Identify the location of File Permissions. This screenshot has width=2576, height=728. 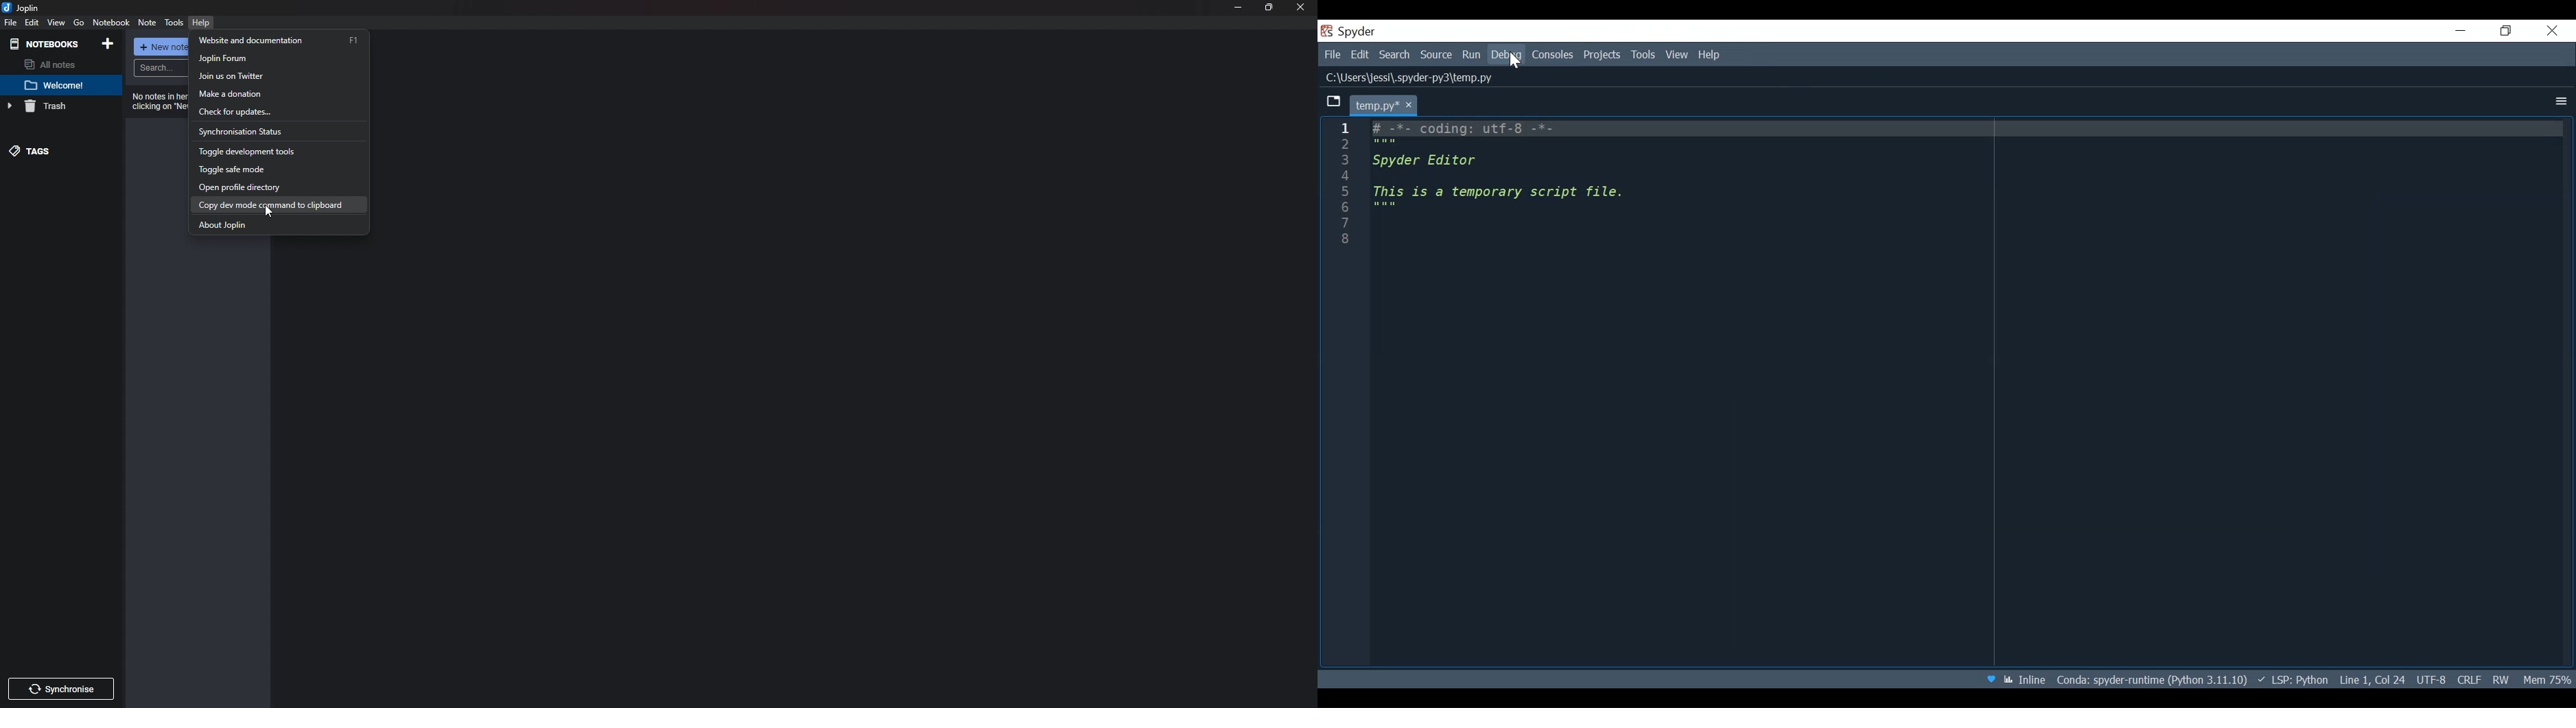
(2501, 680).